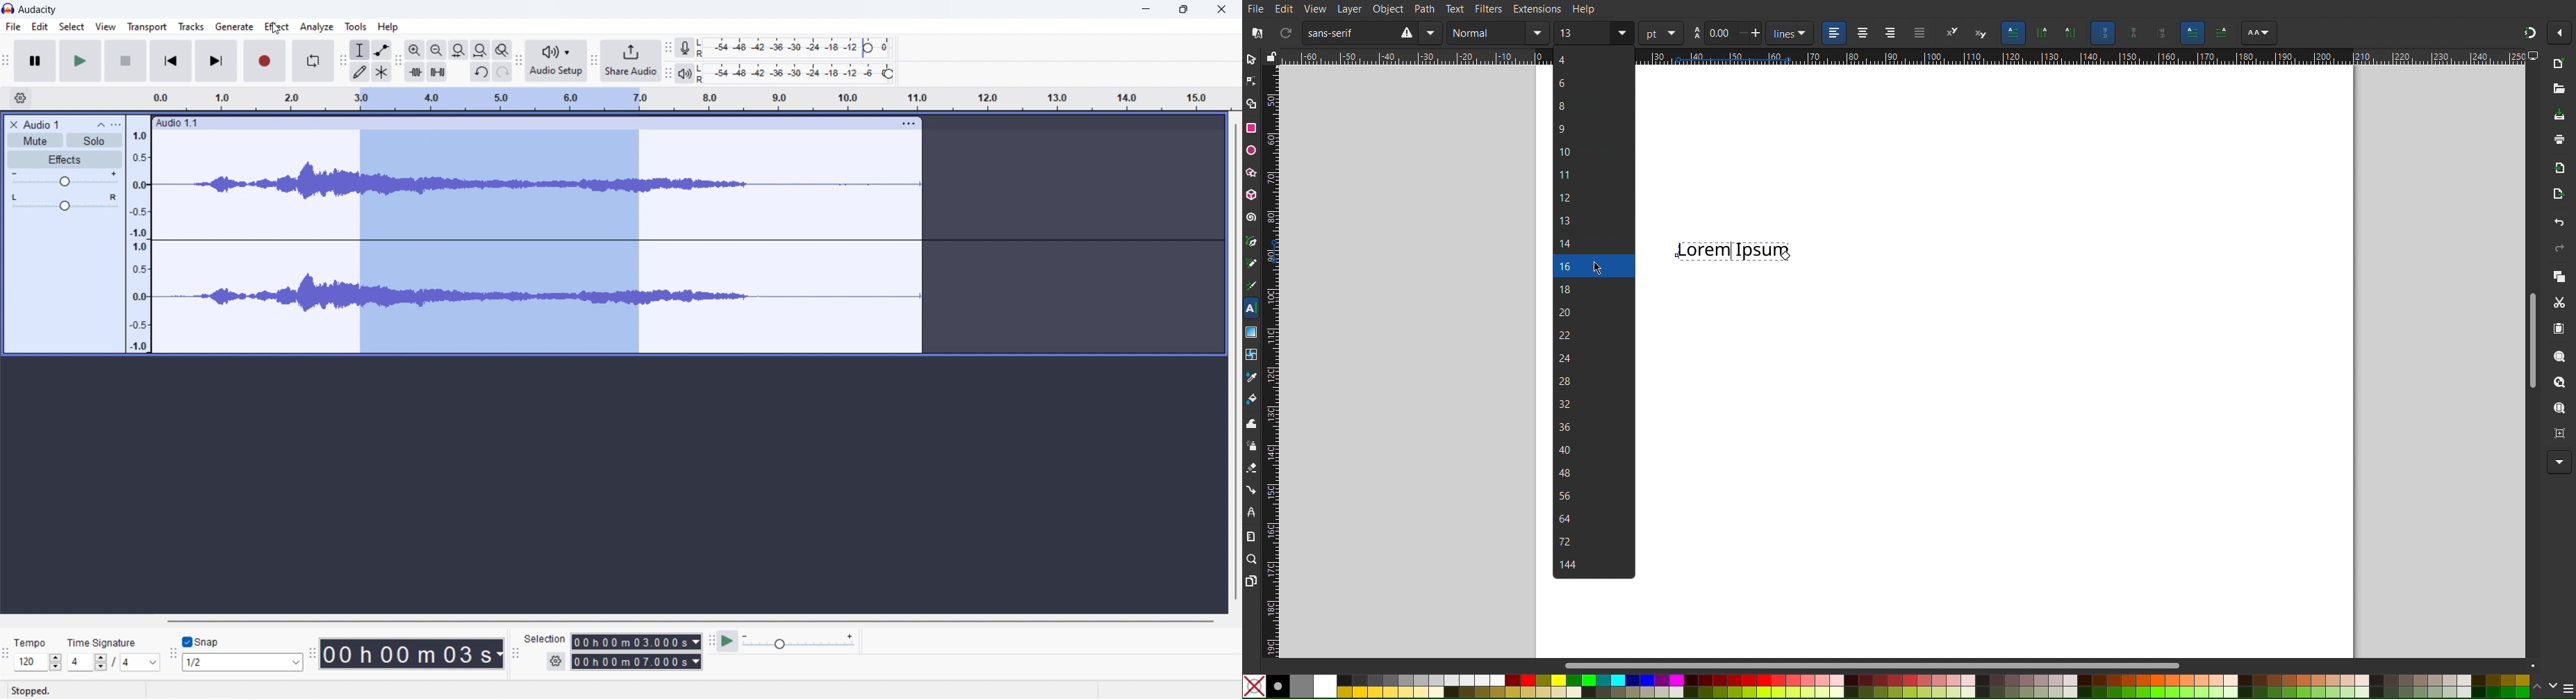  Describe the element at coordinates (728, 641) in the screenshot. I see `play at speed` at that location.